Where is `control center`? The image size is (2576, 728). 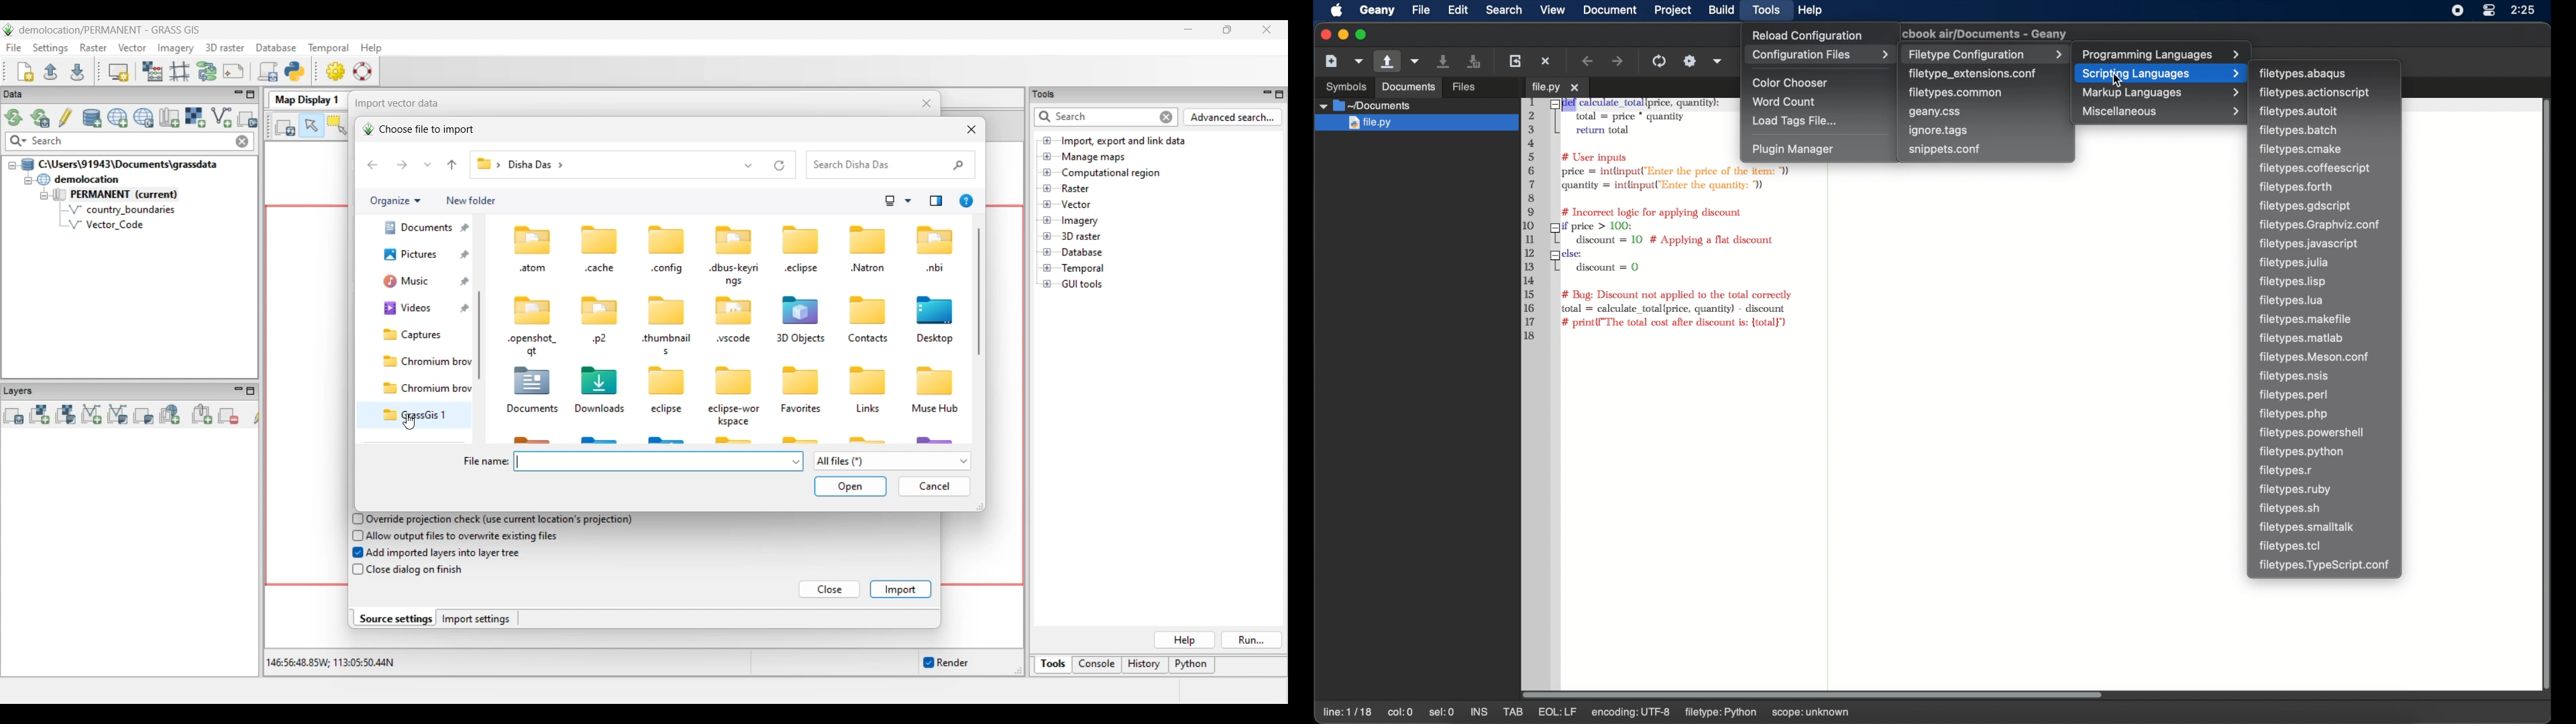 control center is located at coordinates (2489, 10).